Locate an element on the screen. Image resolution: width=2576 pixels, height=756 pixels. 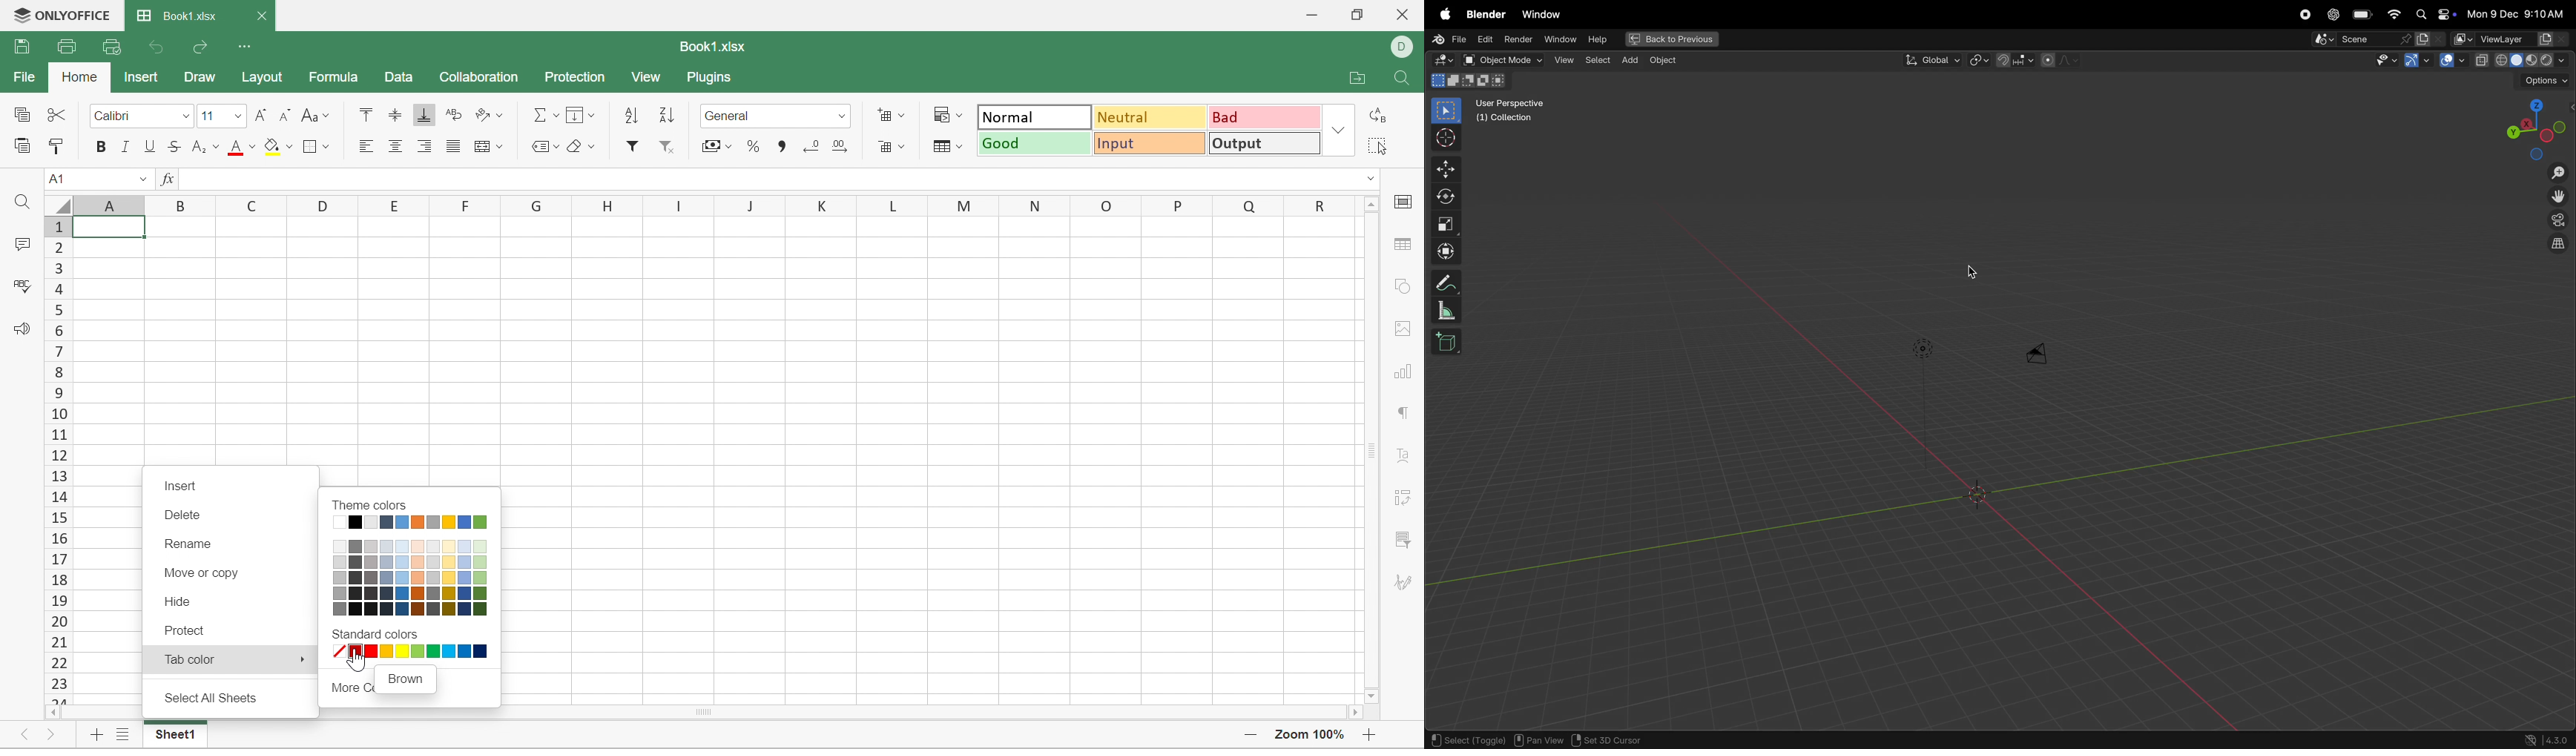
F is located at coordinates (469, 204).